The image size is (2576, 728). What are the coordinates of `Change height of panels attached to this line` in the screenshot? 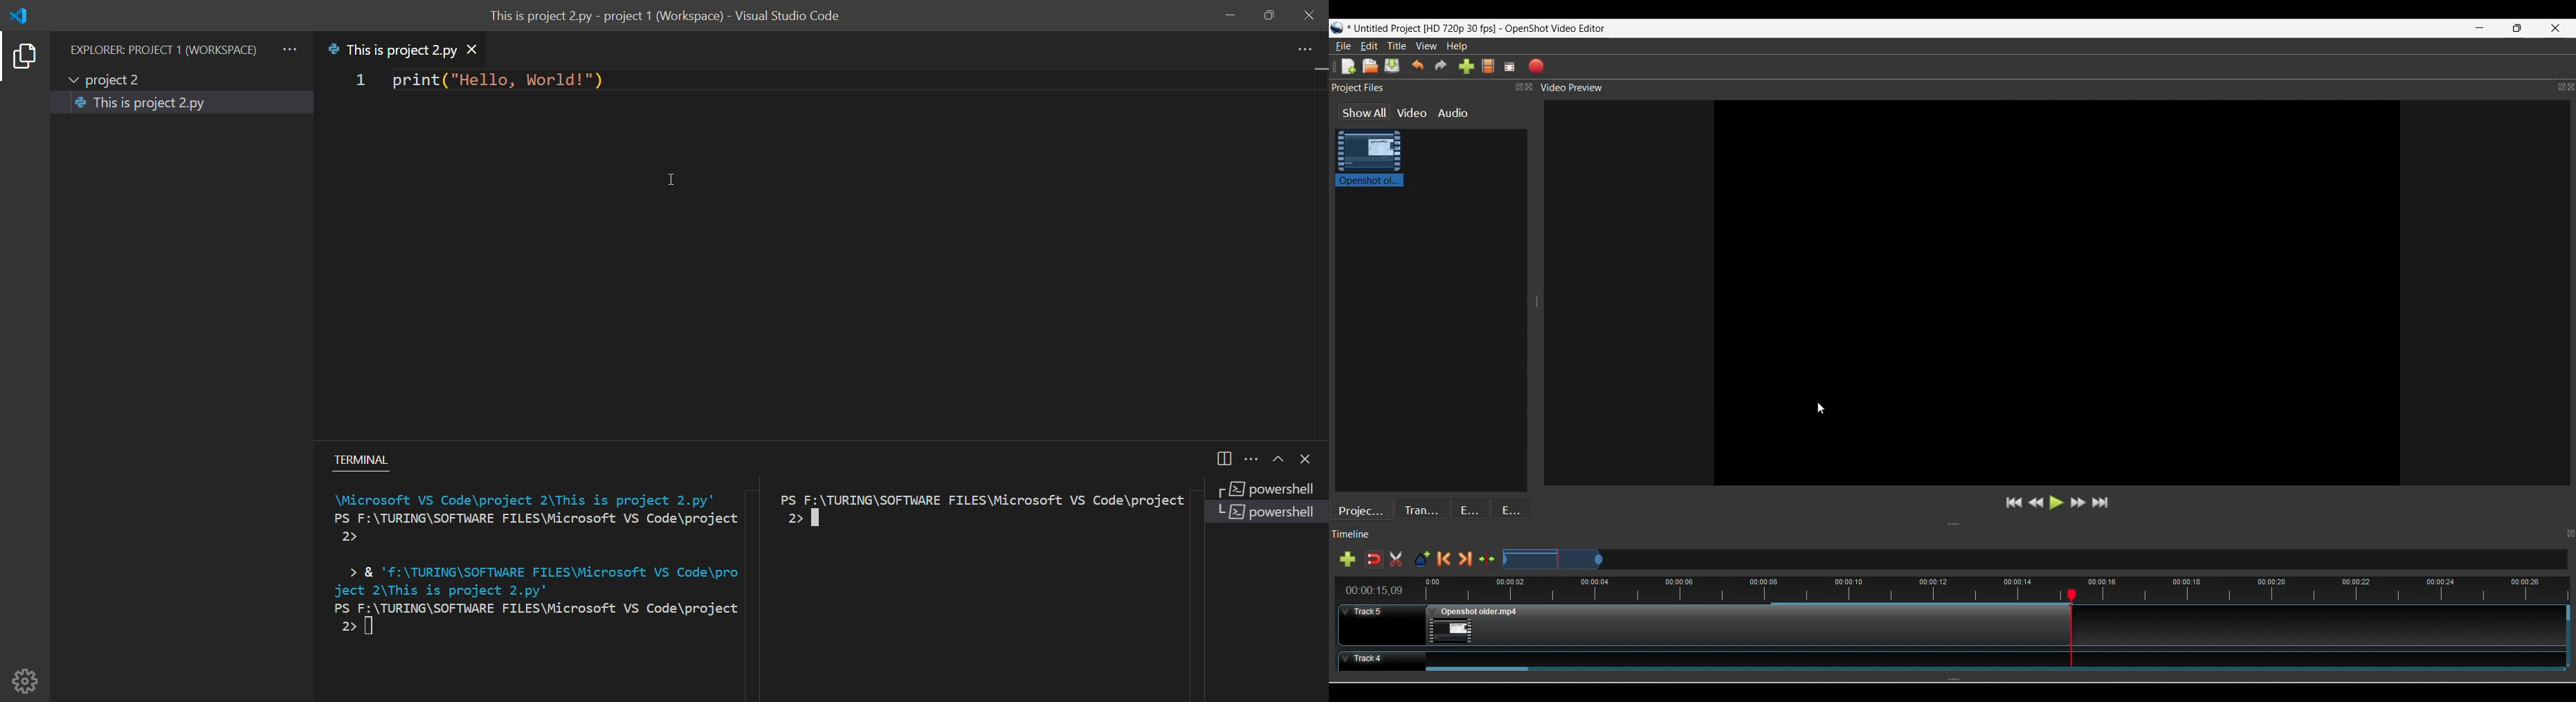 It's located at (2013, 525).